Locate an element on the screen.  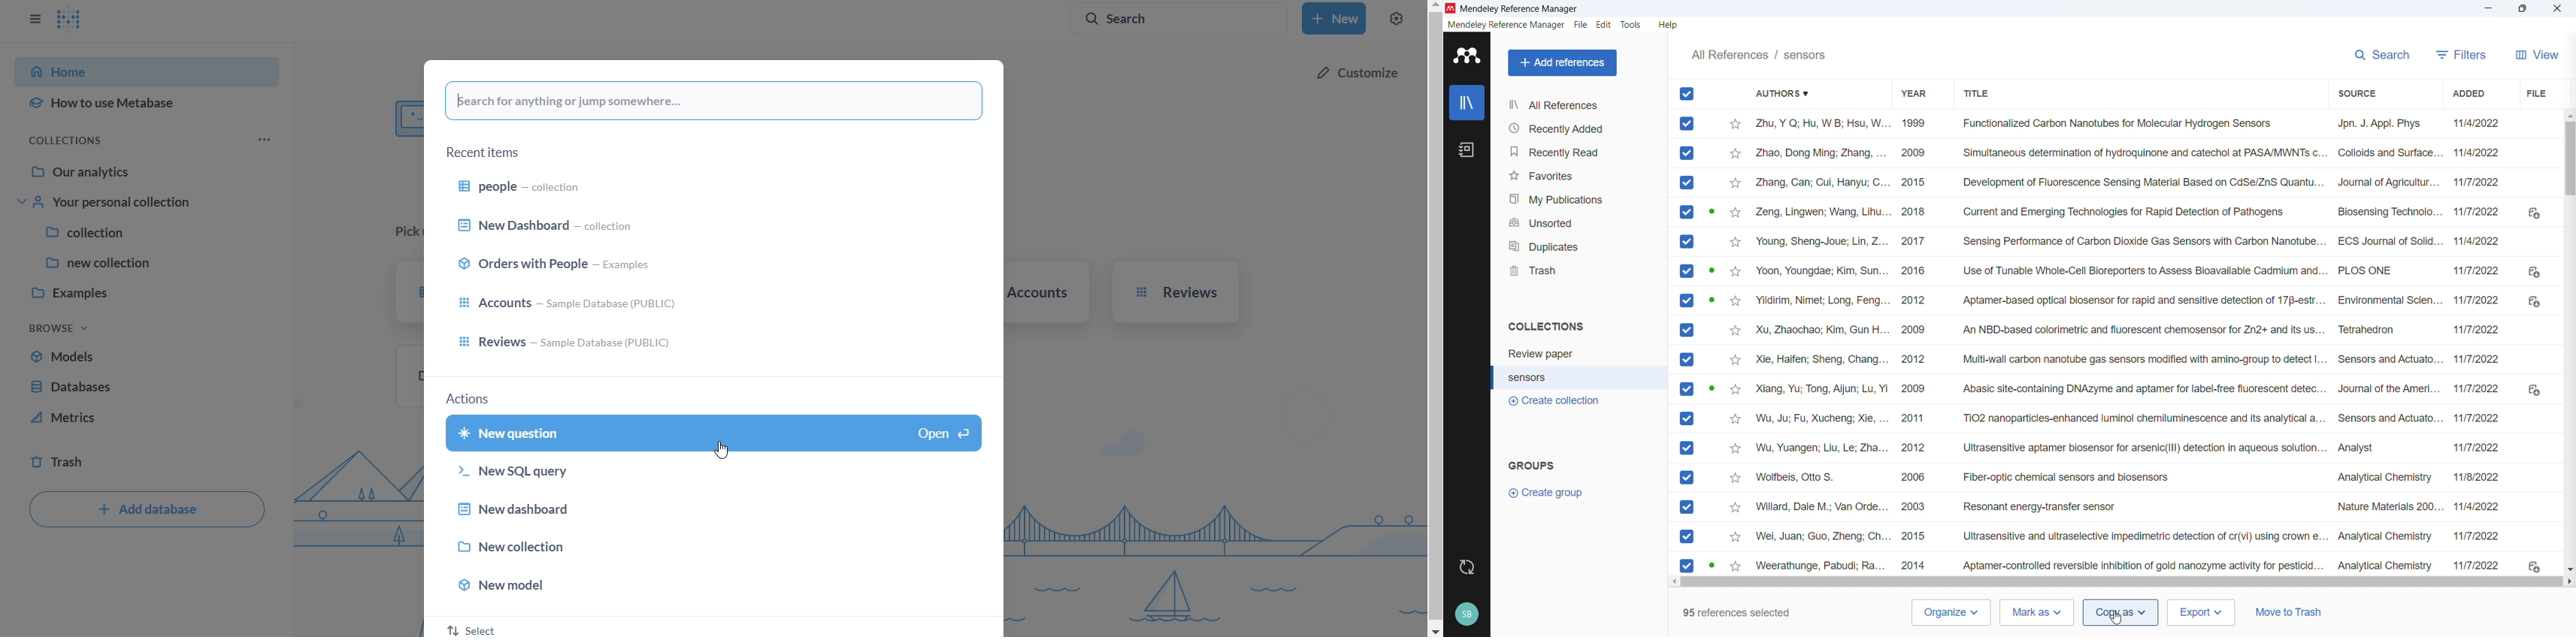
Maximise  is located at coordinates (2522, 8).